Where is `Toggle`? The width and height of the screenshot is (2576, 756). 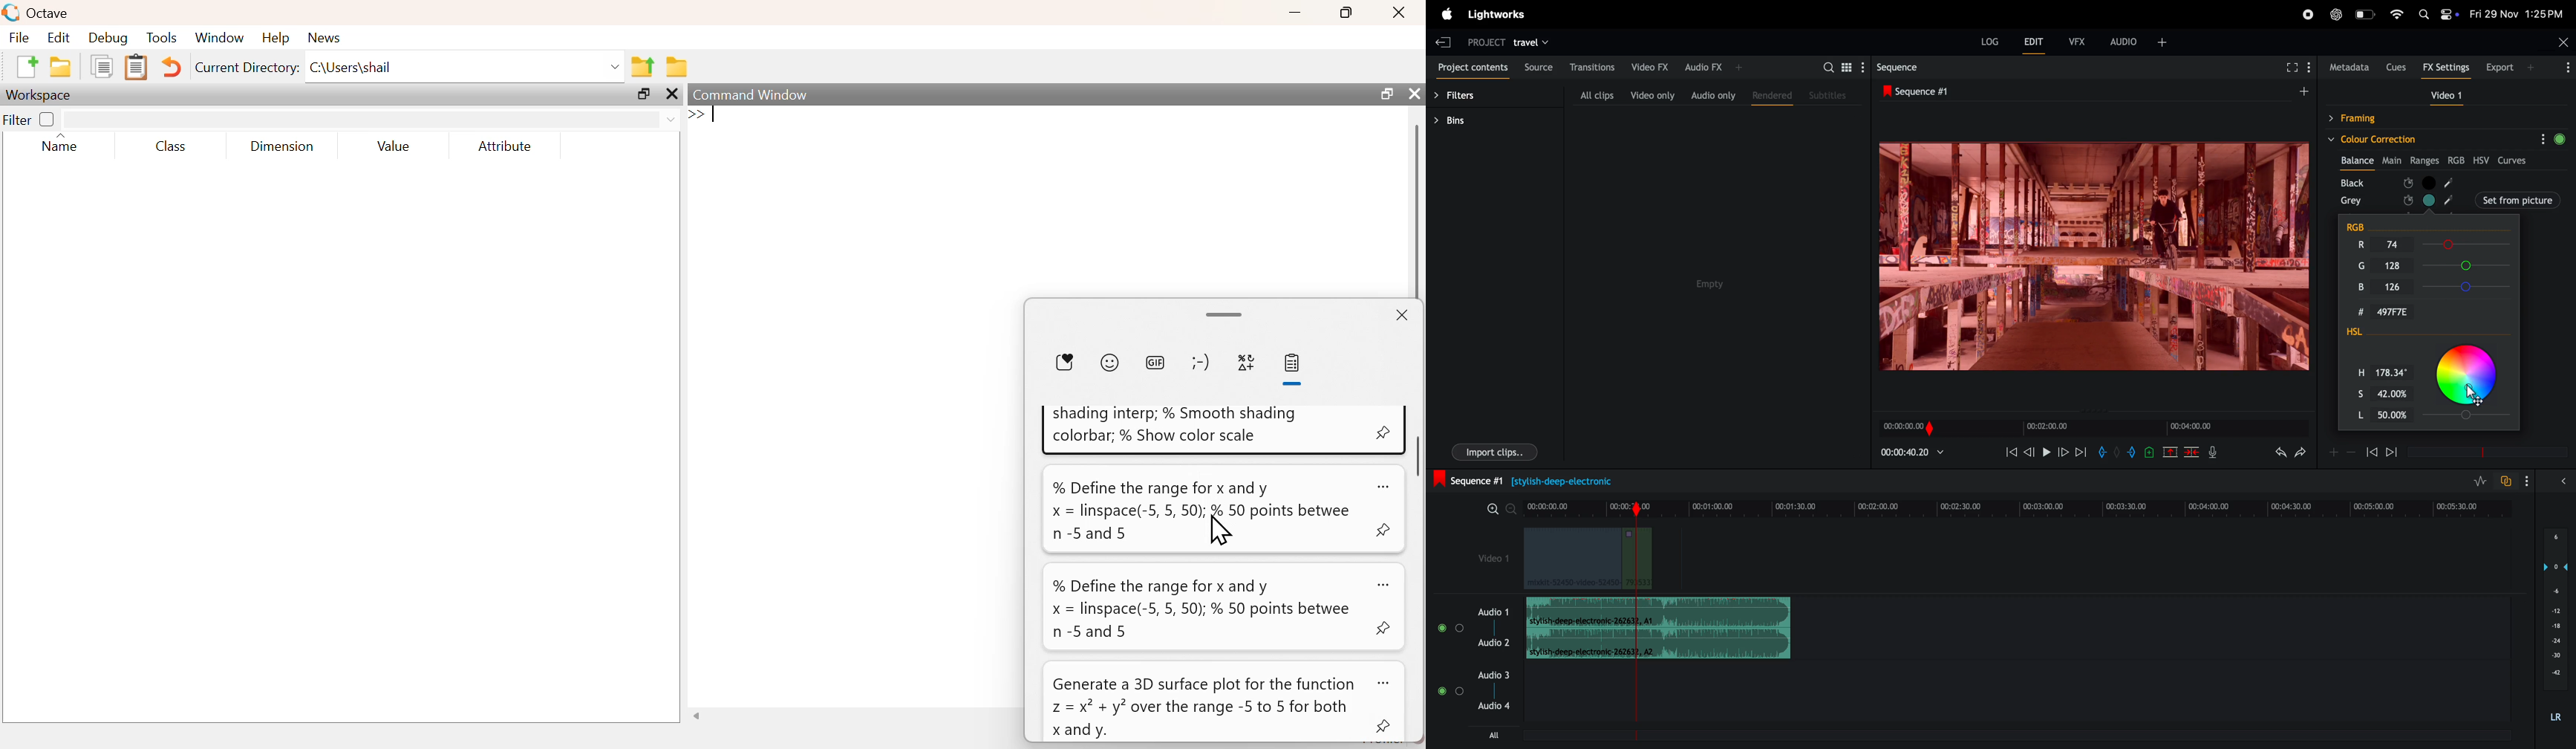 Toggle is located at coordinates (1460, 692).